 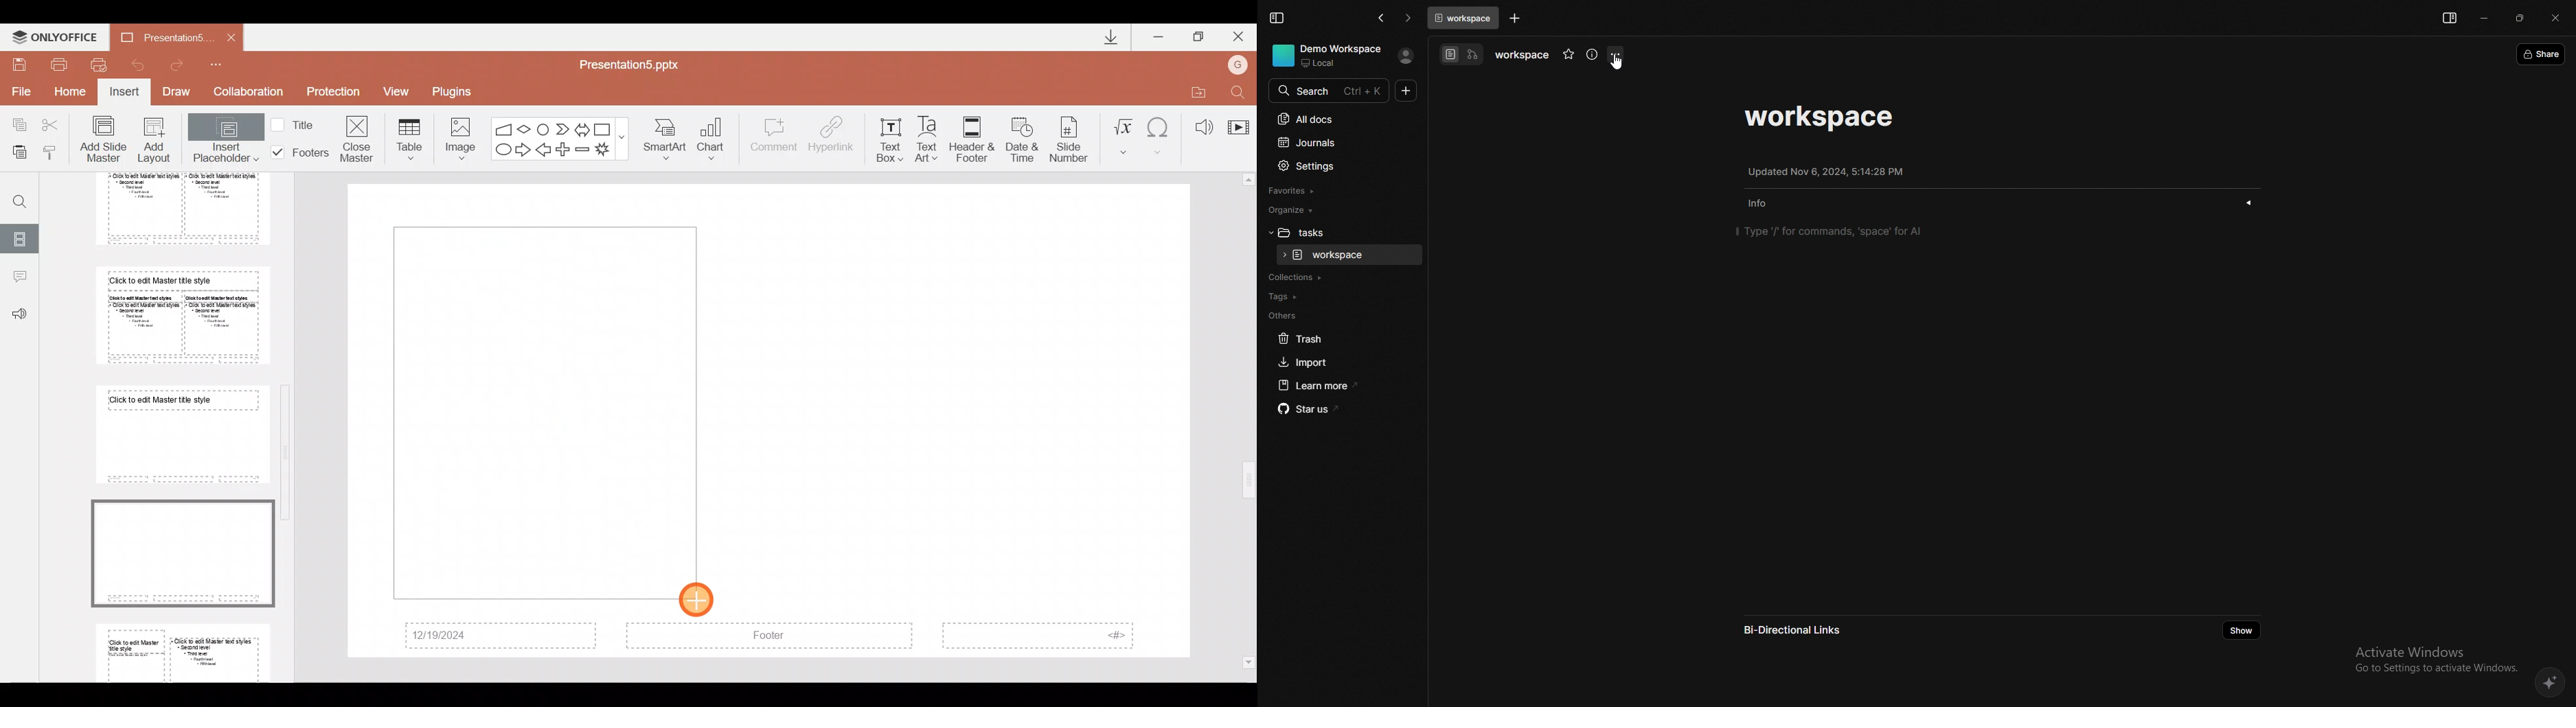 I want to click on Close, so click(x=1240, y=34).